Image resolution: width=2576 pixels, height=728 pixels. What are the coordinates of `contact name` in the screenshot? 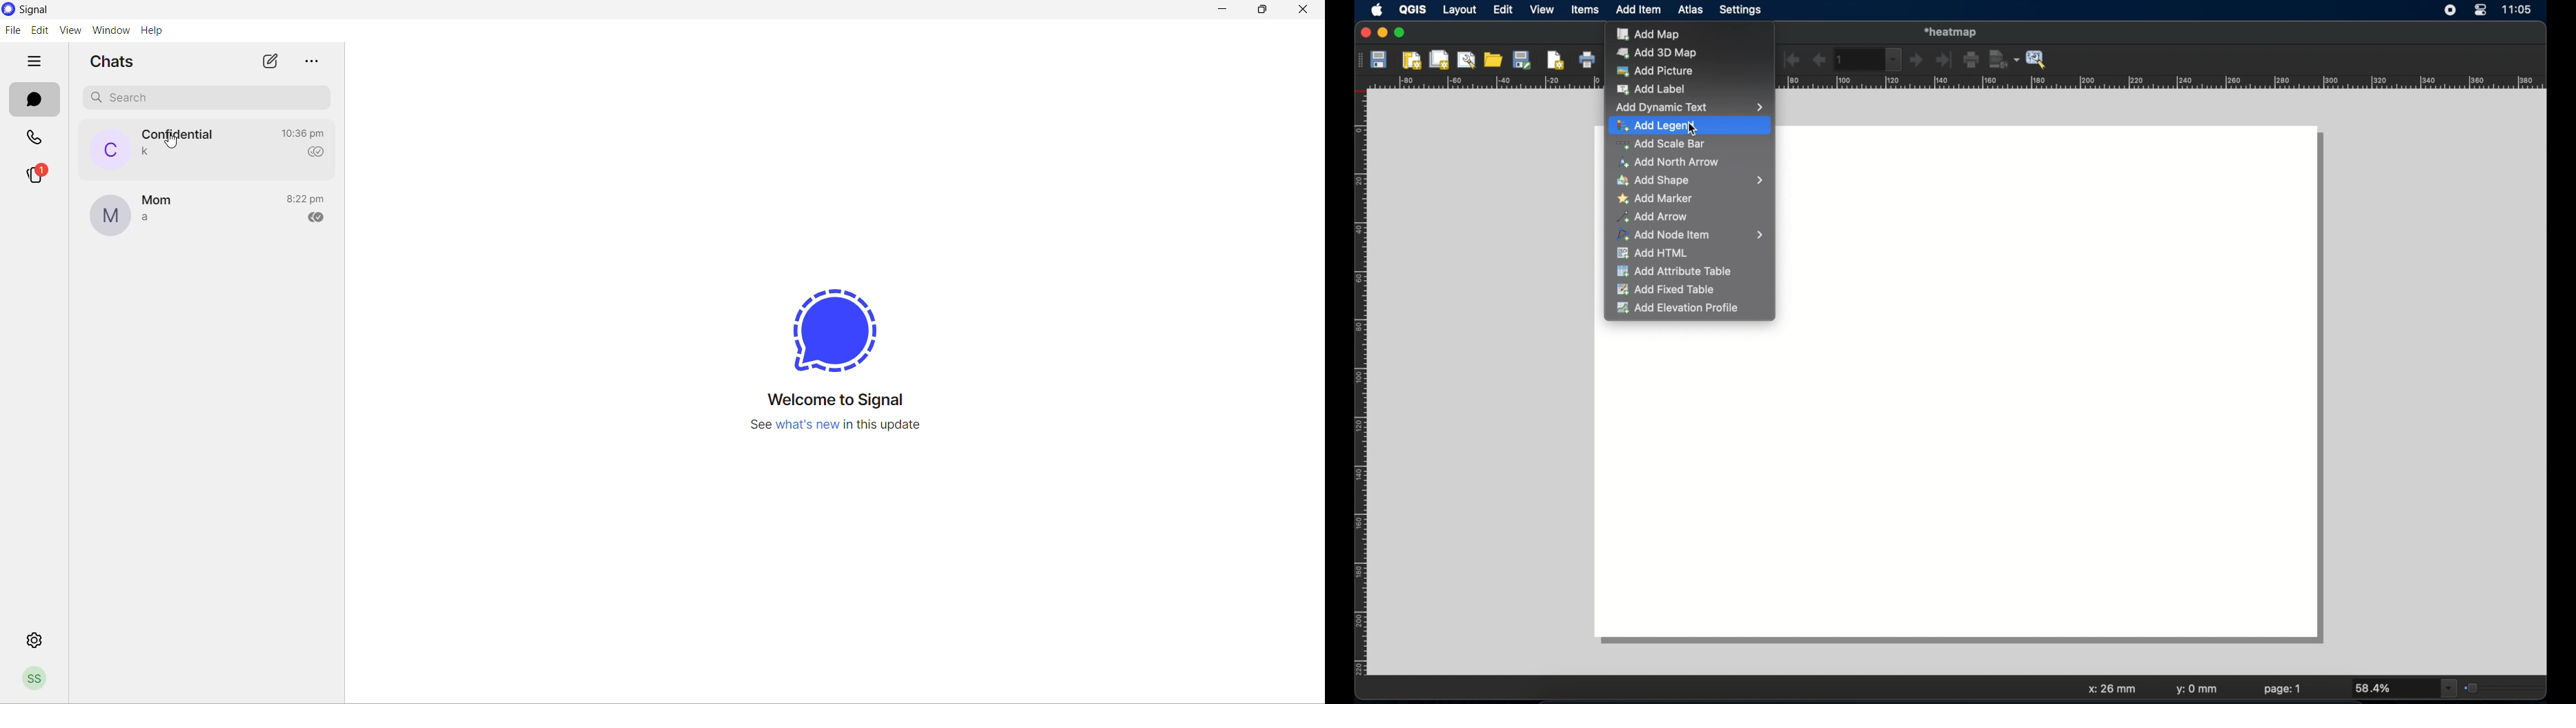 It's located at (180, 135).